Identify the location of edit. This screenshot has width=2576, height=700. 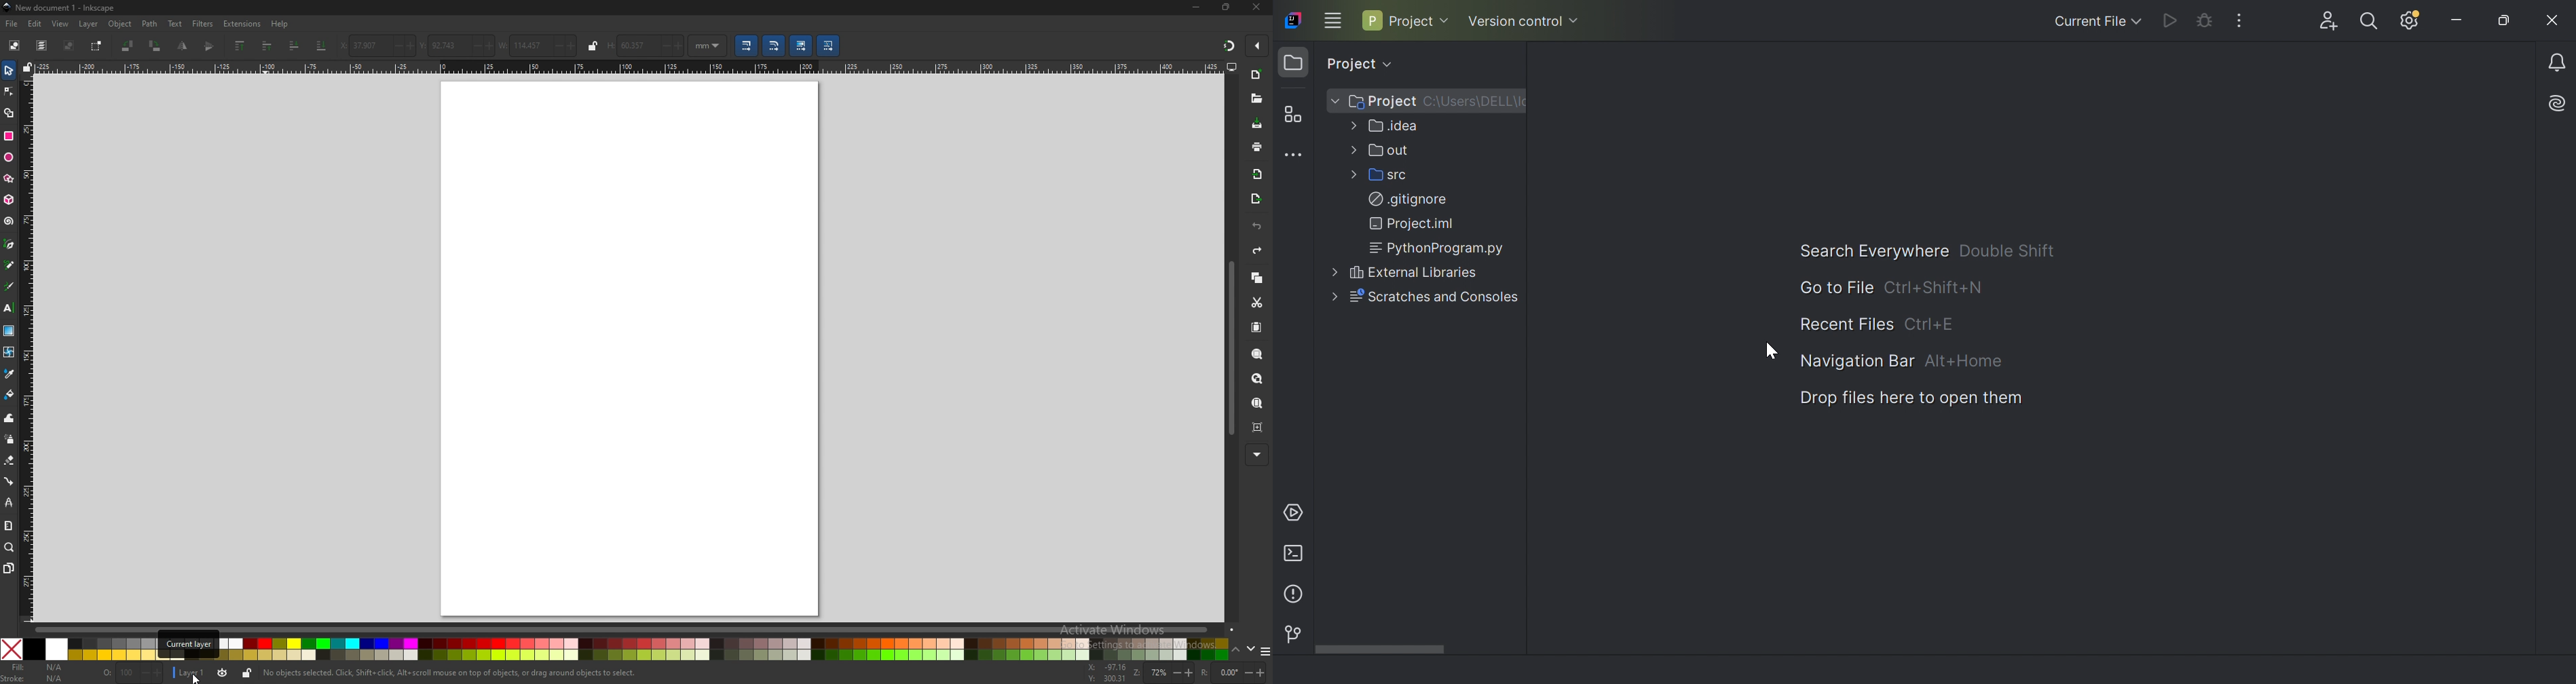
(35, 24).